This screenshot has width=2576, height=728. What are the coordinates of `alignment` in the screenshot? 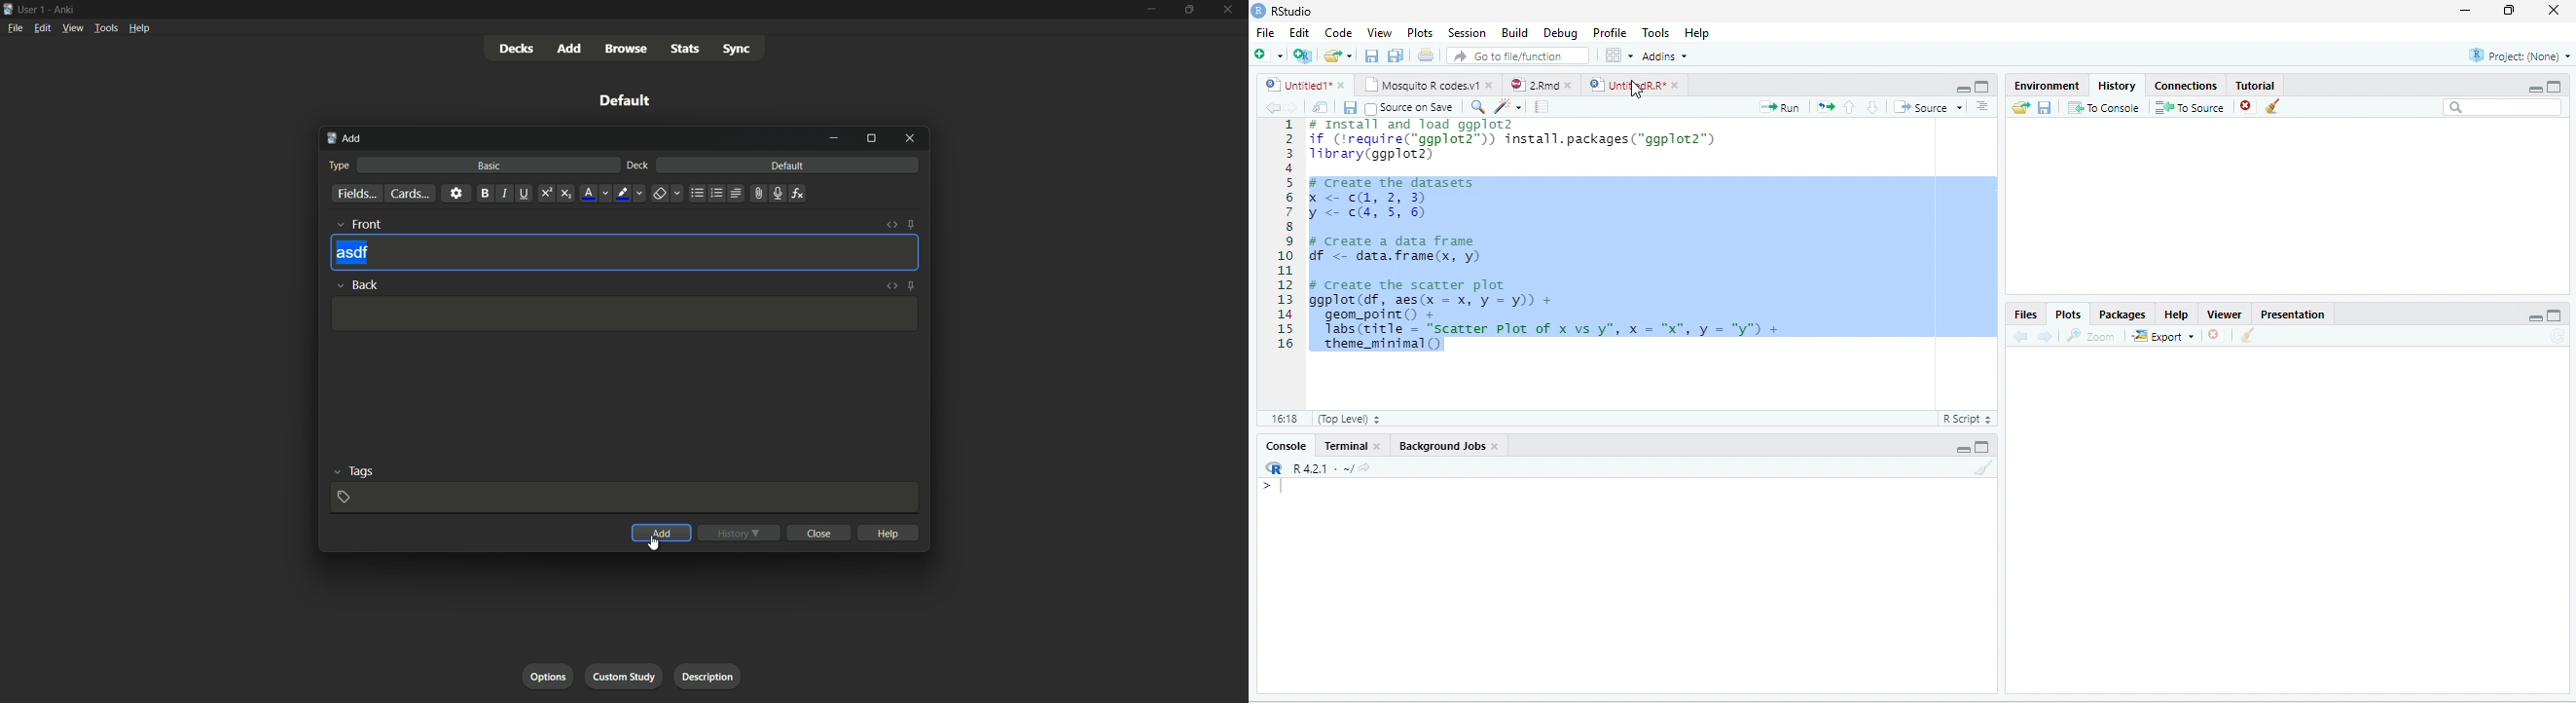 It's located at (737, 193).